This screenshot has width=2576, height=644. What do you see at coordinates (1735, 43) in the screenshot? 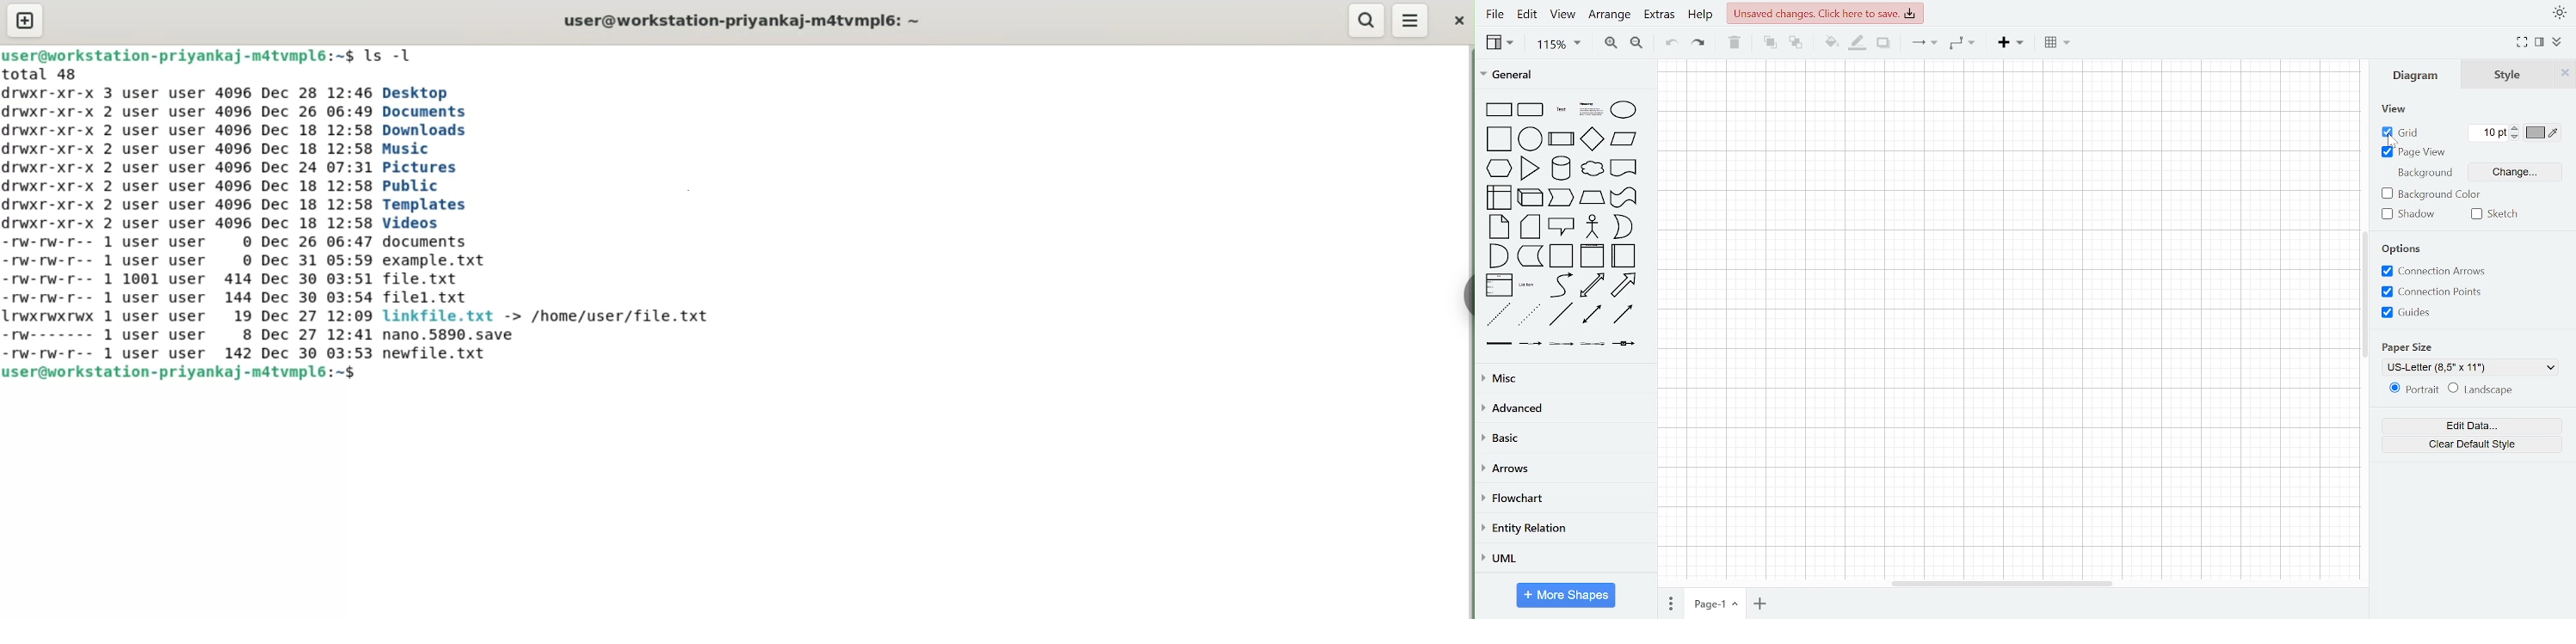
I see `delete` at bounding box center [1735, 43].